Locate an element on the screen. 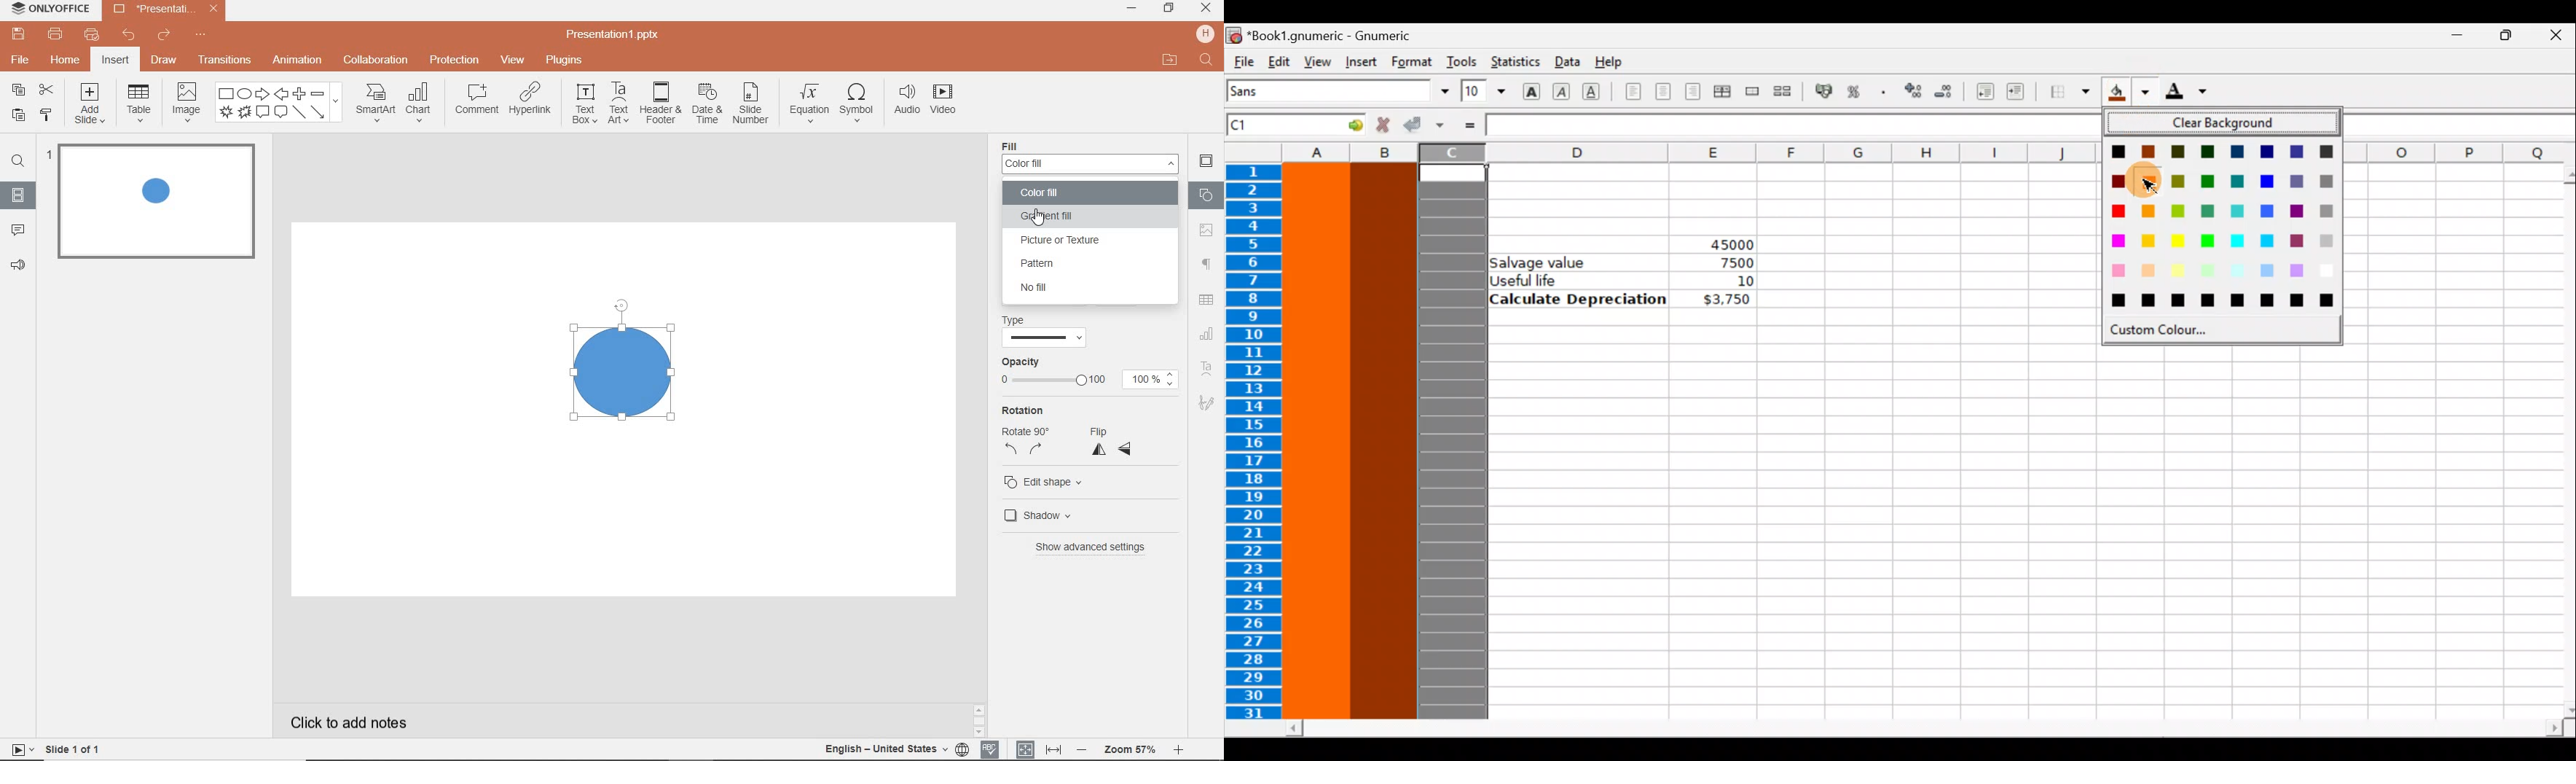  spell checking is located at coordinates (990, 748).